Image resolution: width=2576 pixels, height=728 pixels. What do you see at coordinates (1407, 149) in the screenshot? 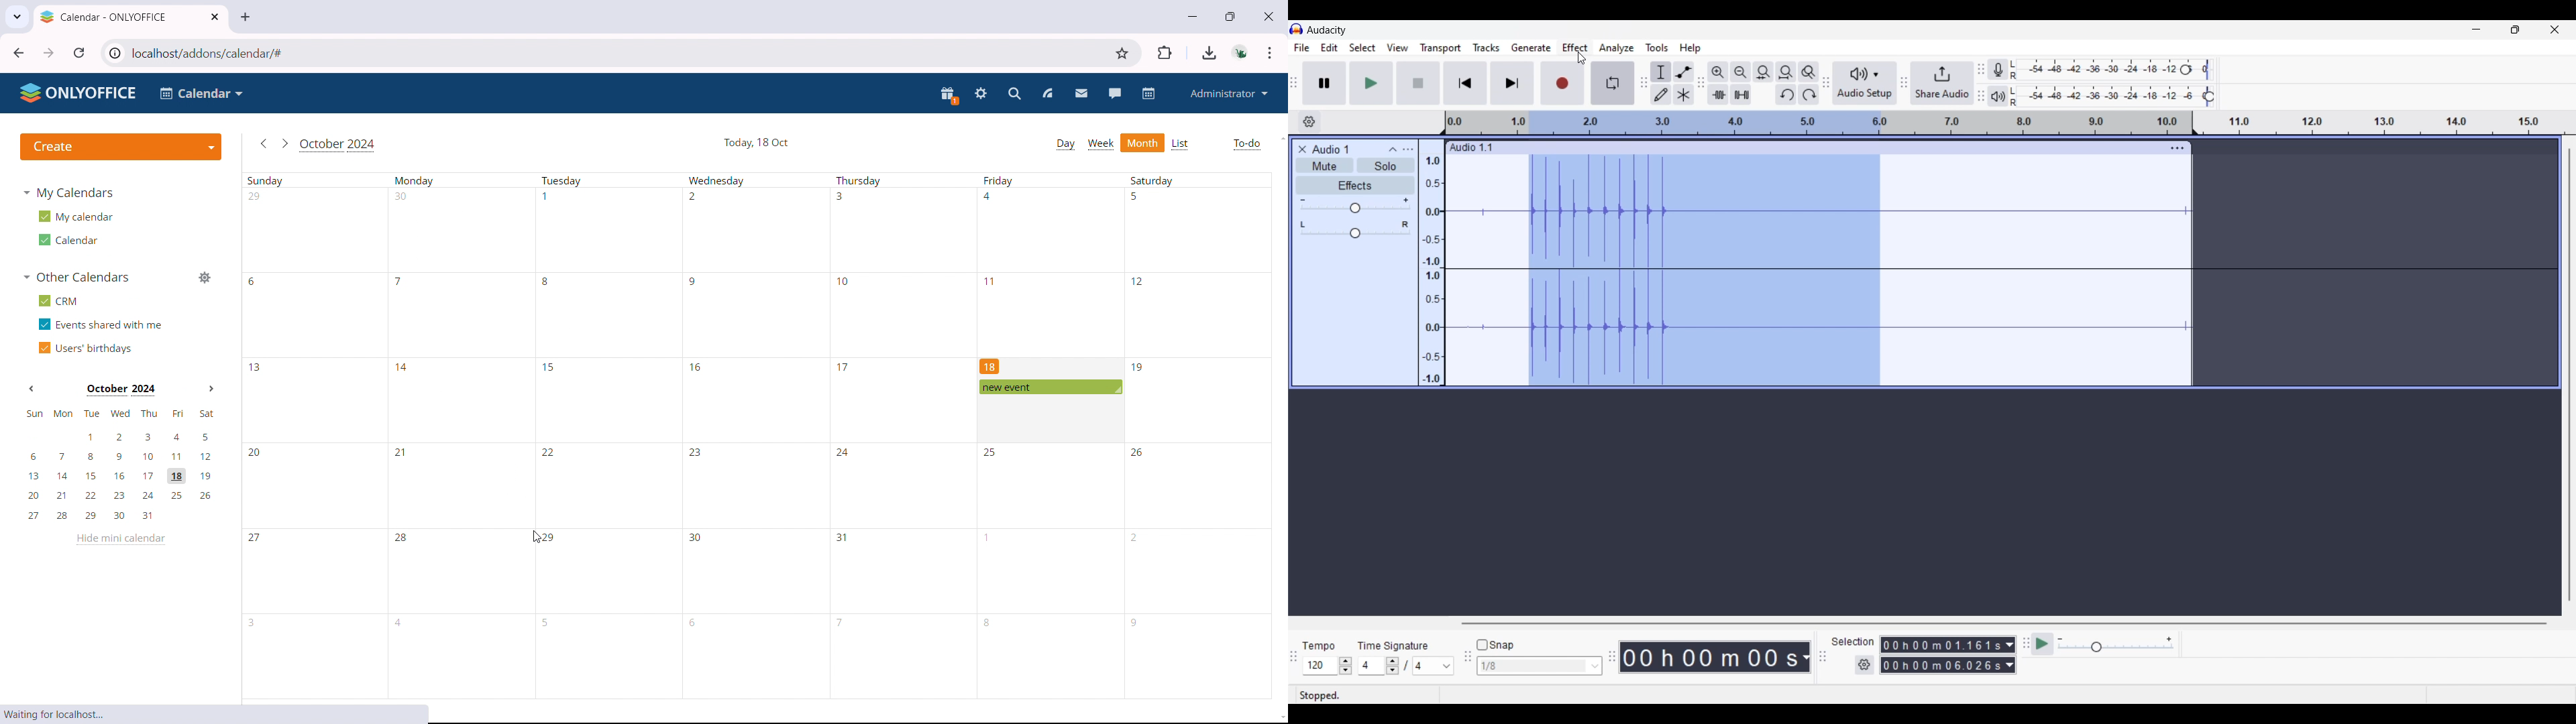
I see `Open menu` at bounding box center [1407, 149].